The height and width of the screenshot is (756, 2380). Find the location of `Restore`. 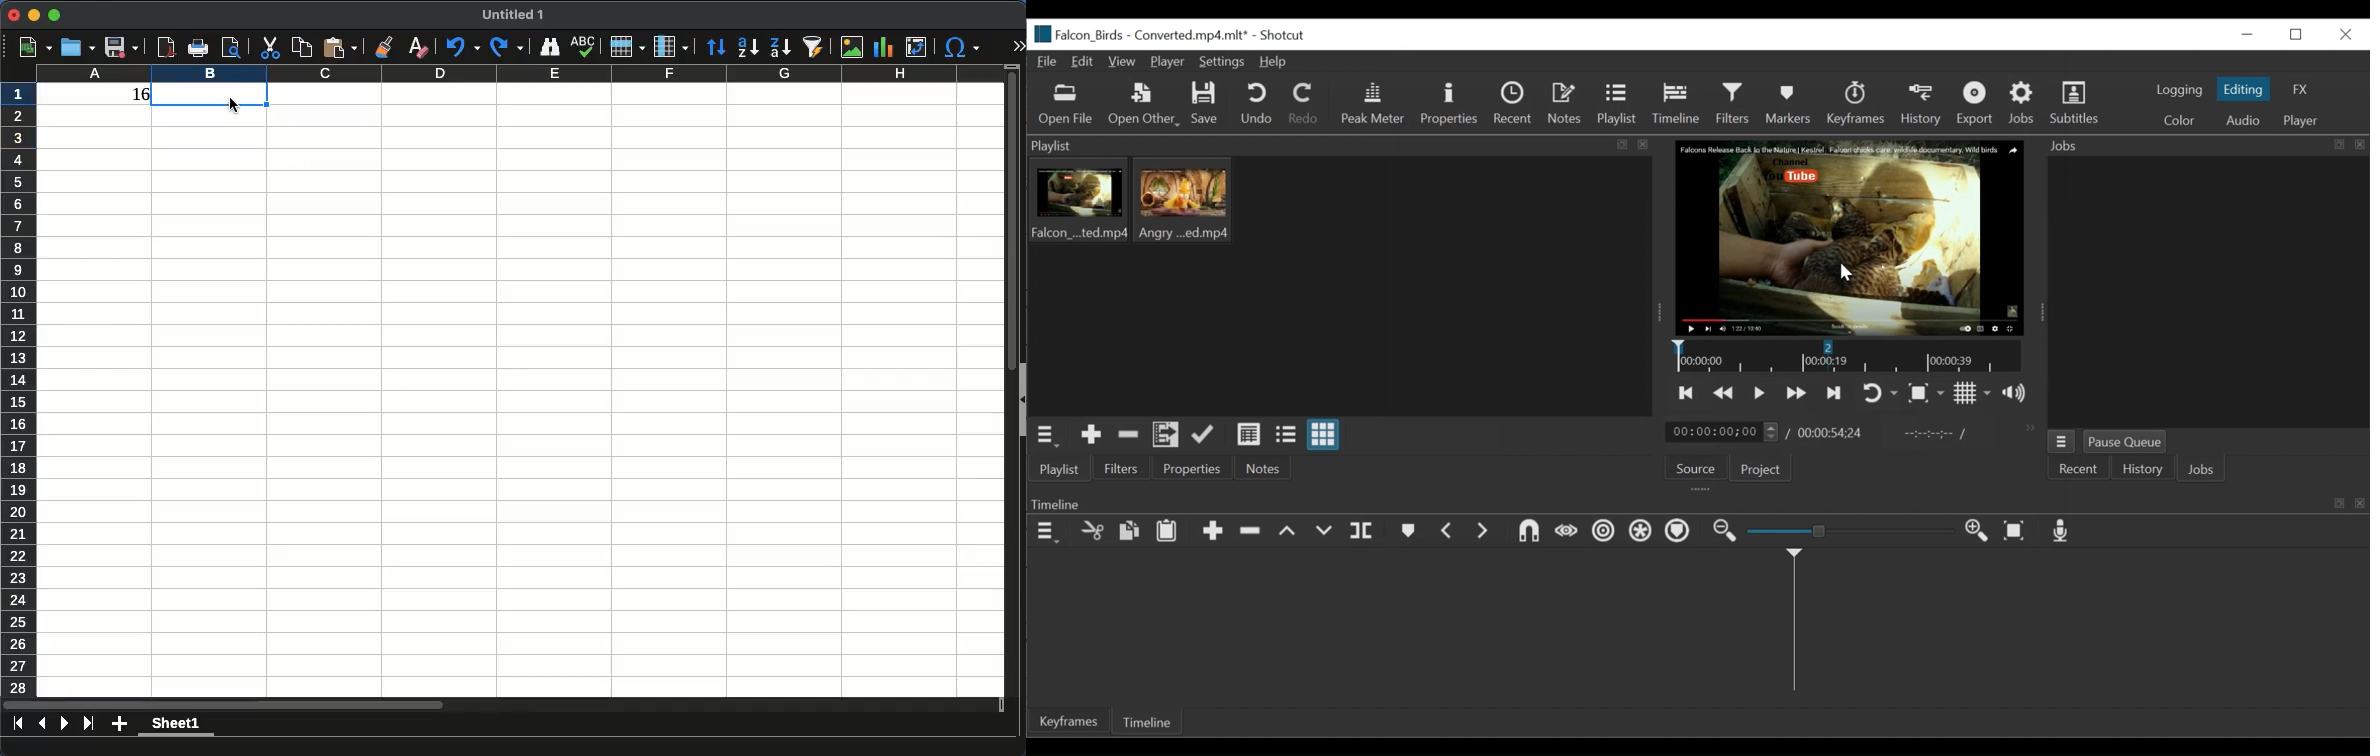

Restore is located at coordinates (2297, 35).